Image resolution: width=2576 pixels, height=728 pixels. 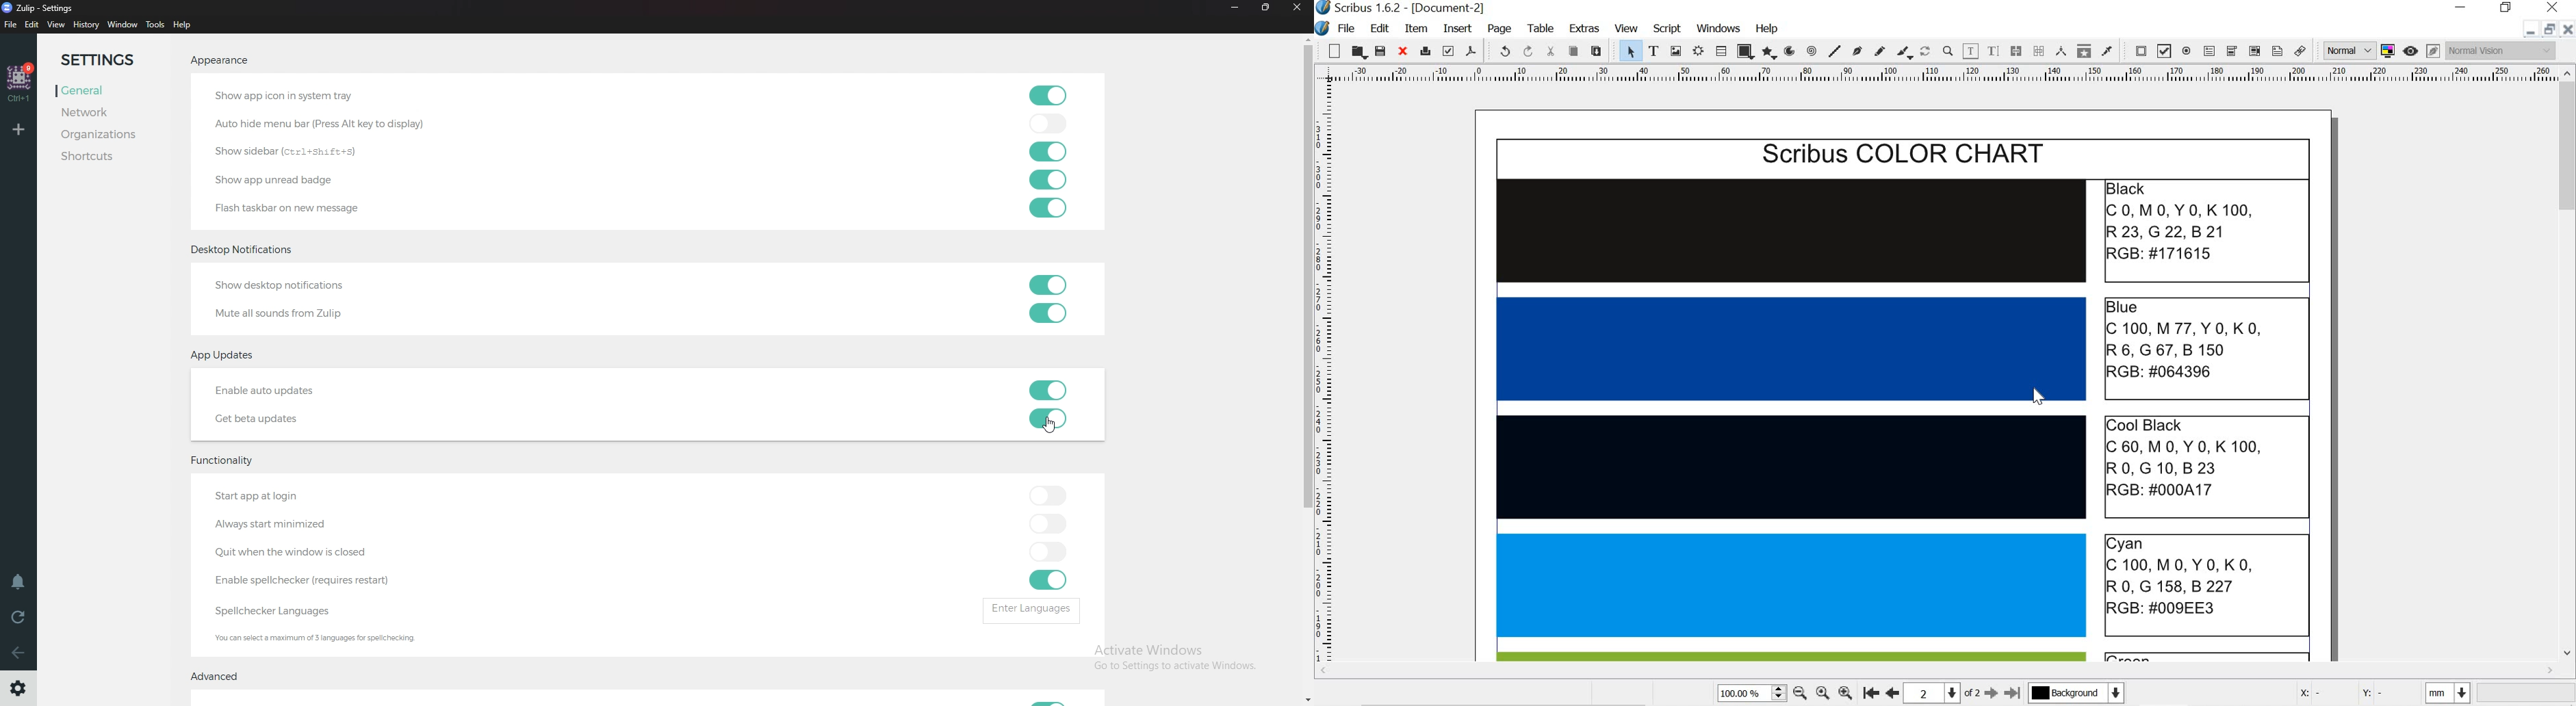 What do you see at coordinates (2076, 693) in the screenshot?
I see `Background color` at bounding box center [2076, 693].